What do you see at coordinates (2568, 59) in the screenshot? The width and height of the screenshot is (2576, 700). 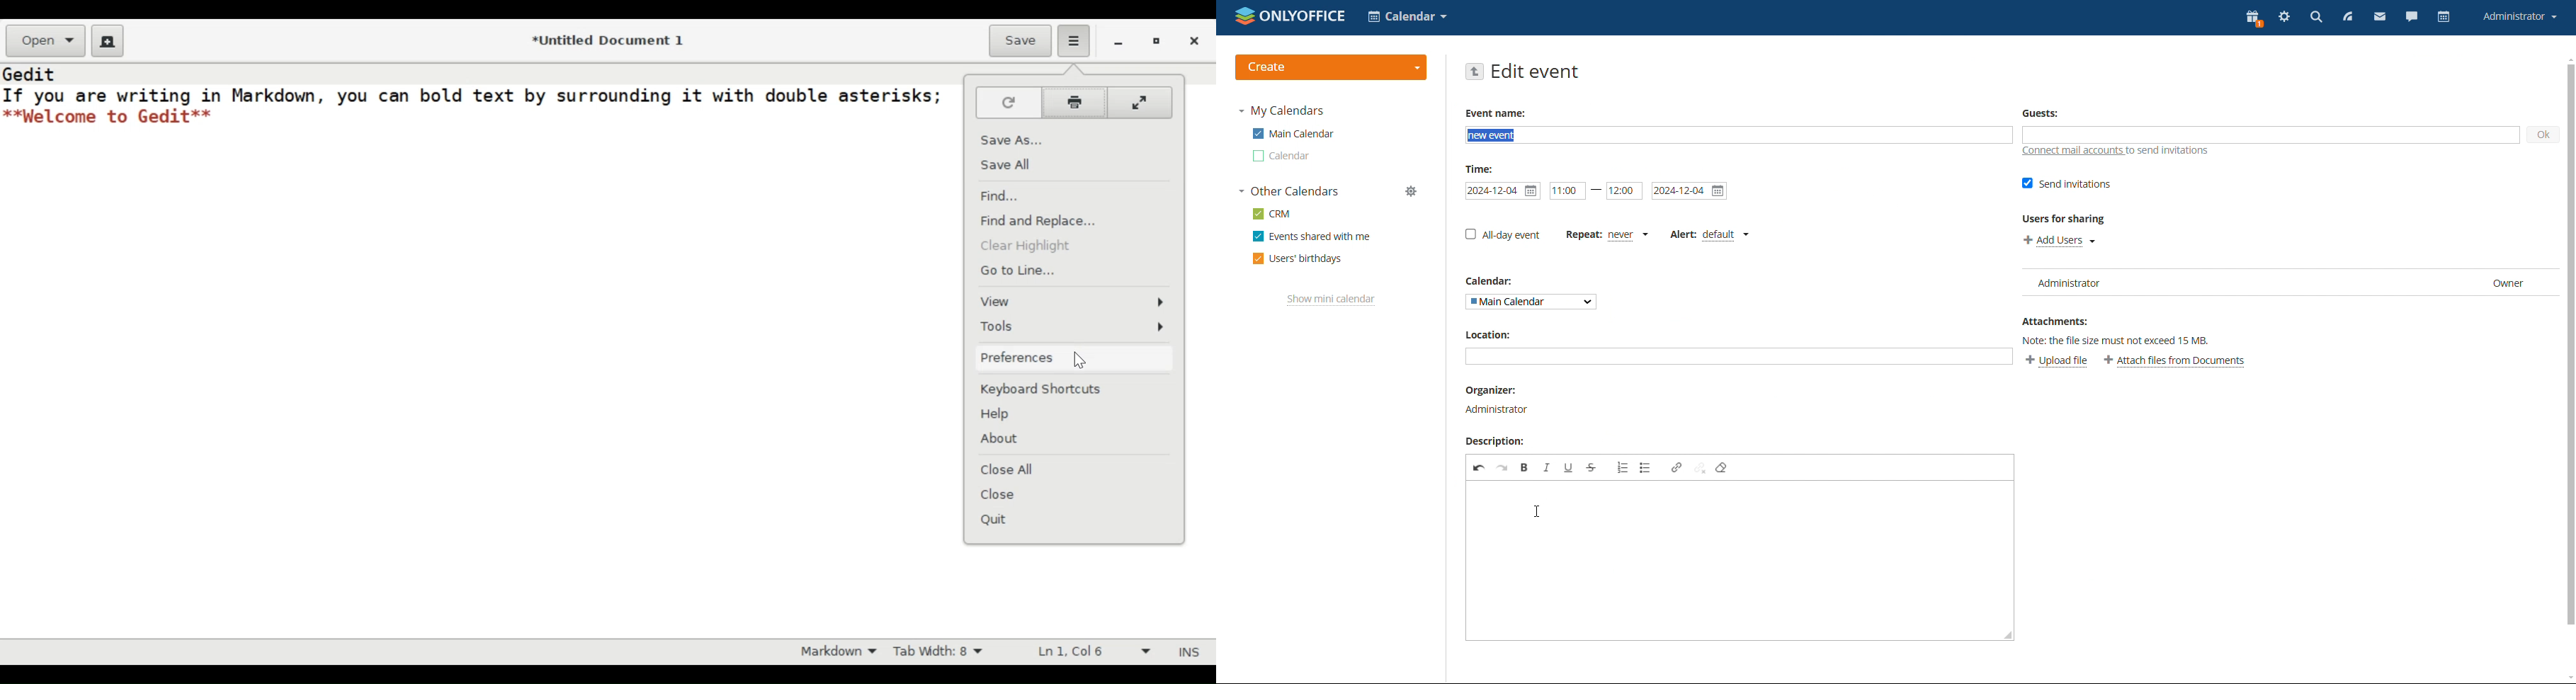 I see `scroll up` at bounding box center [2568, 59].